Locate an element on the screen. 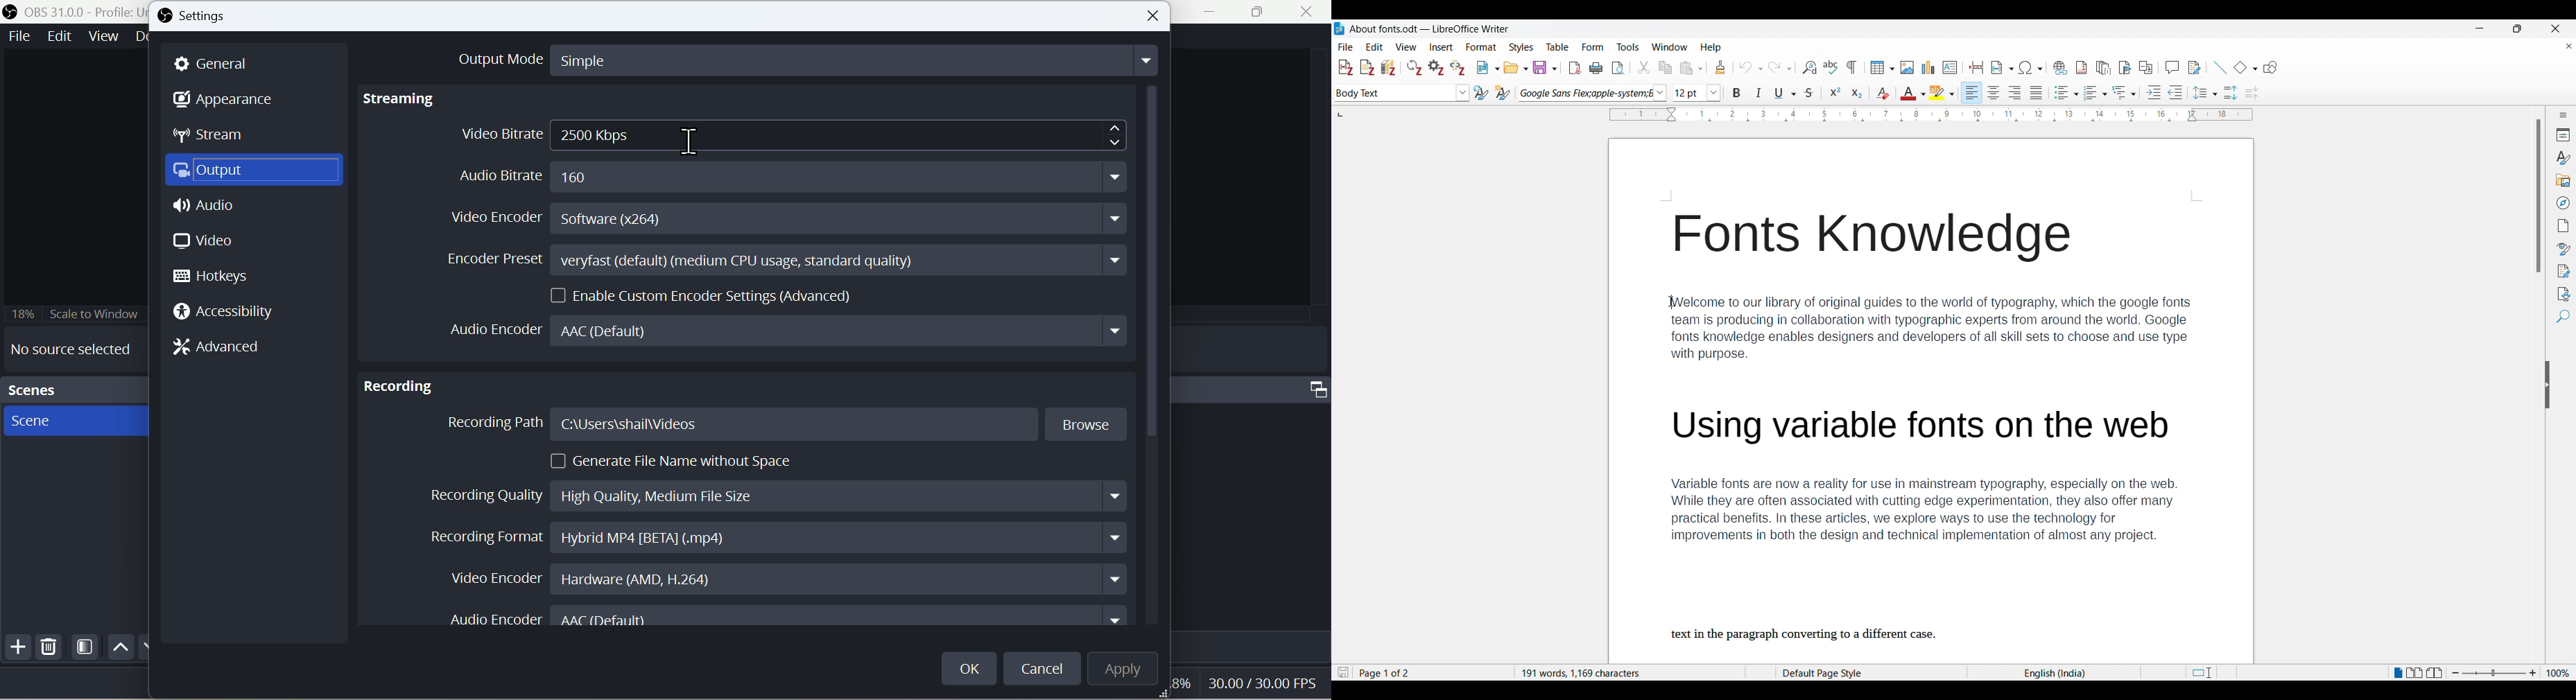 This screenshot has height=700, width=2576. Text style options is located at coordinates (1402, 93).